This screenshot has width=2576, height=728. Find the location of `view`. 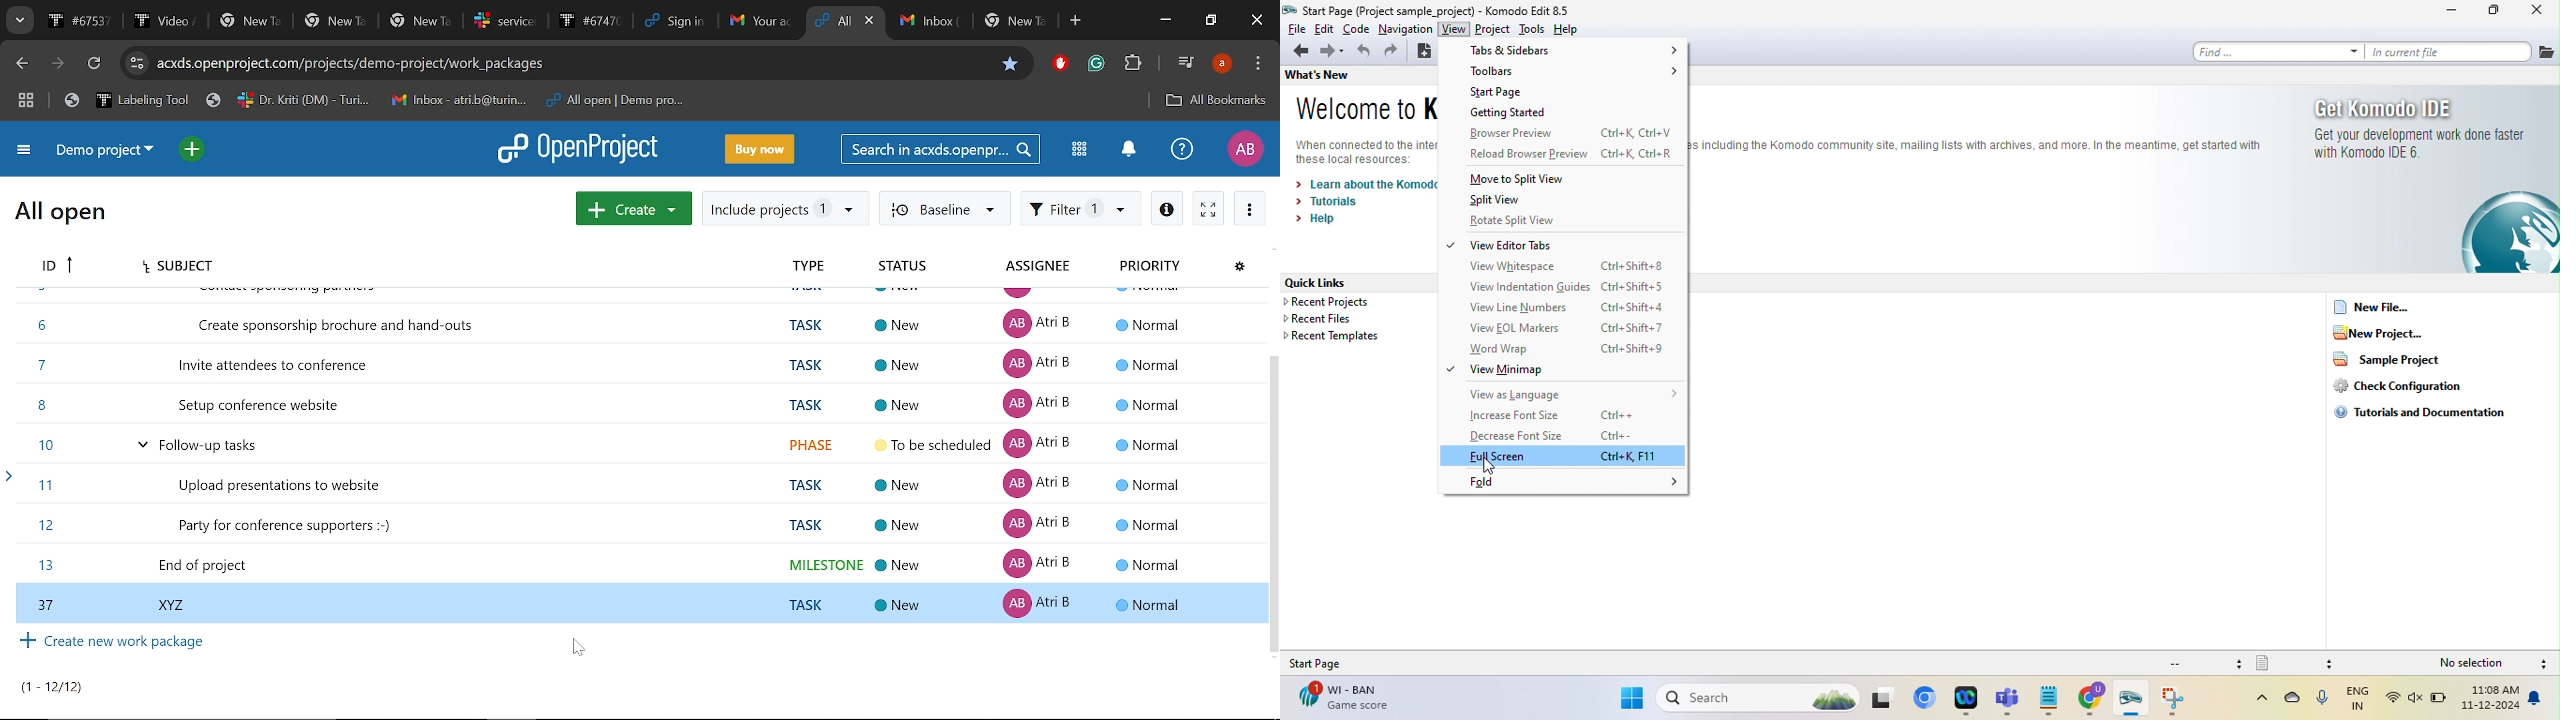

view is located at coordinates (1453, 30).